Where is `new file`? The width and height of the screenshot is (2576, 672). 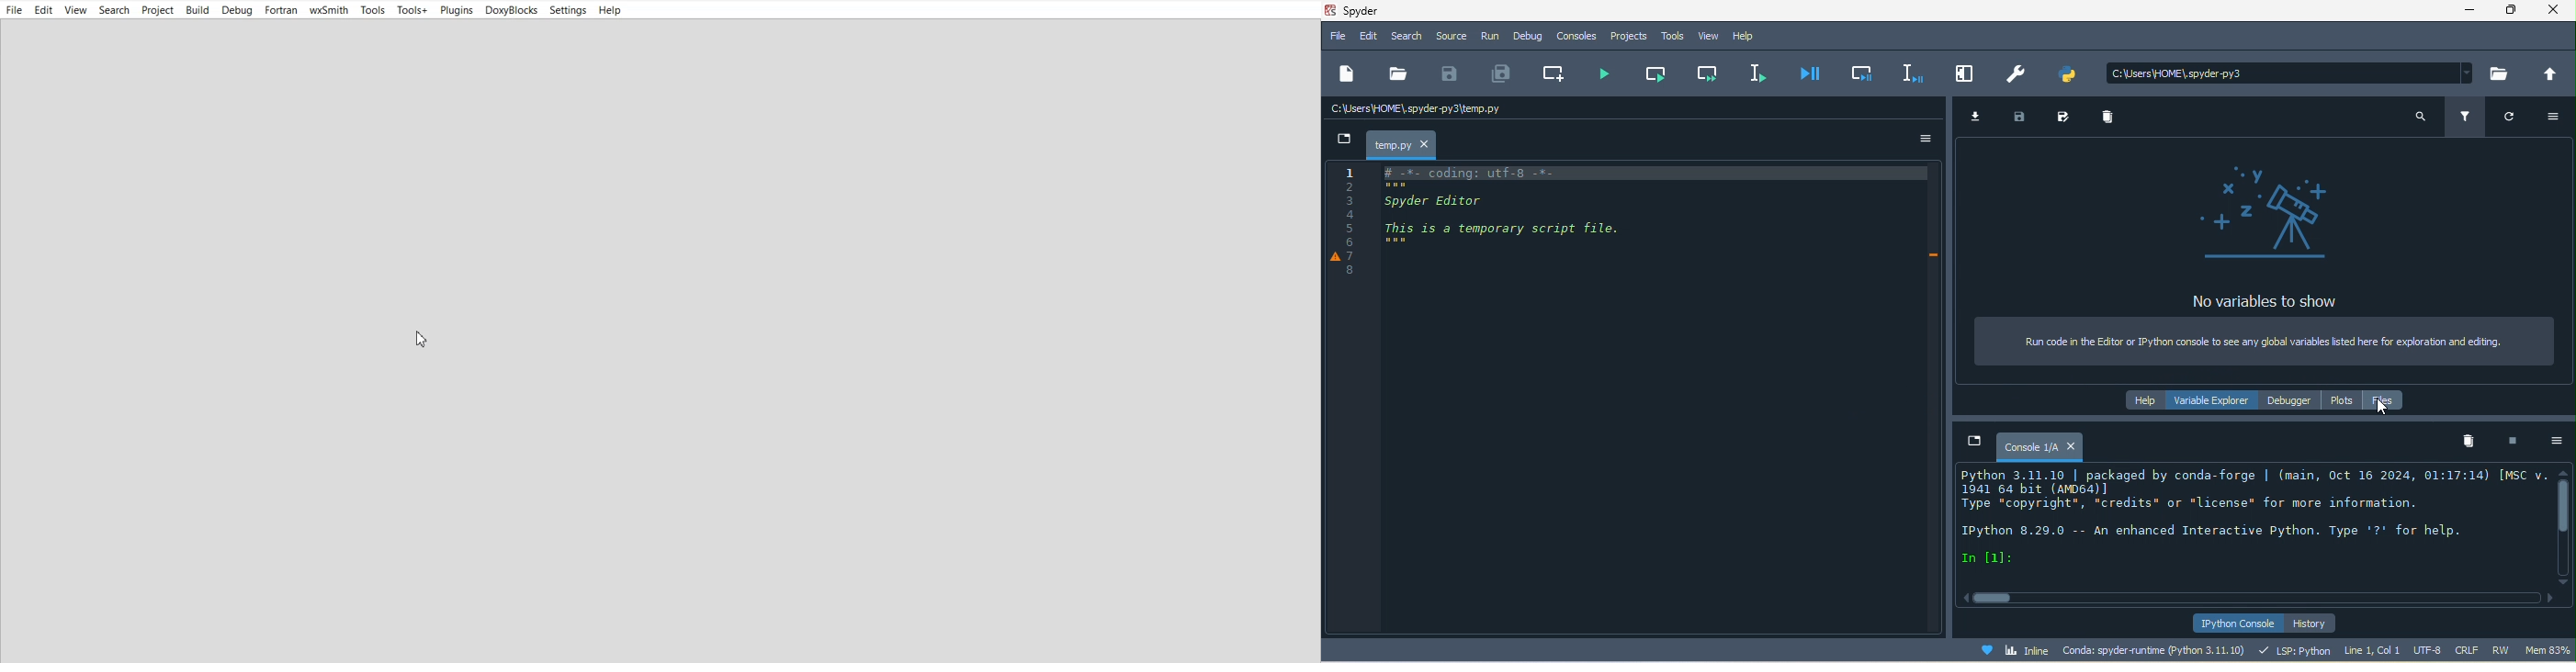
new file is located at coordinates (1346, 139).